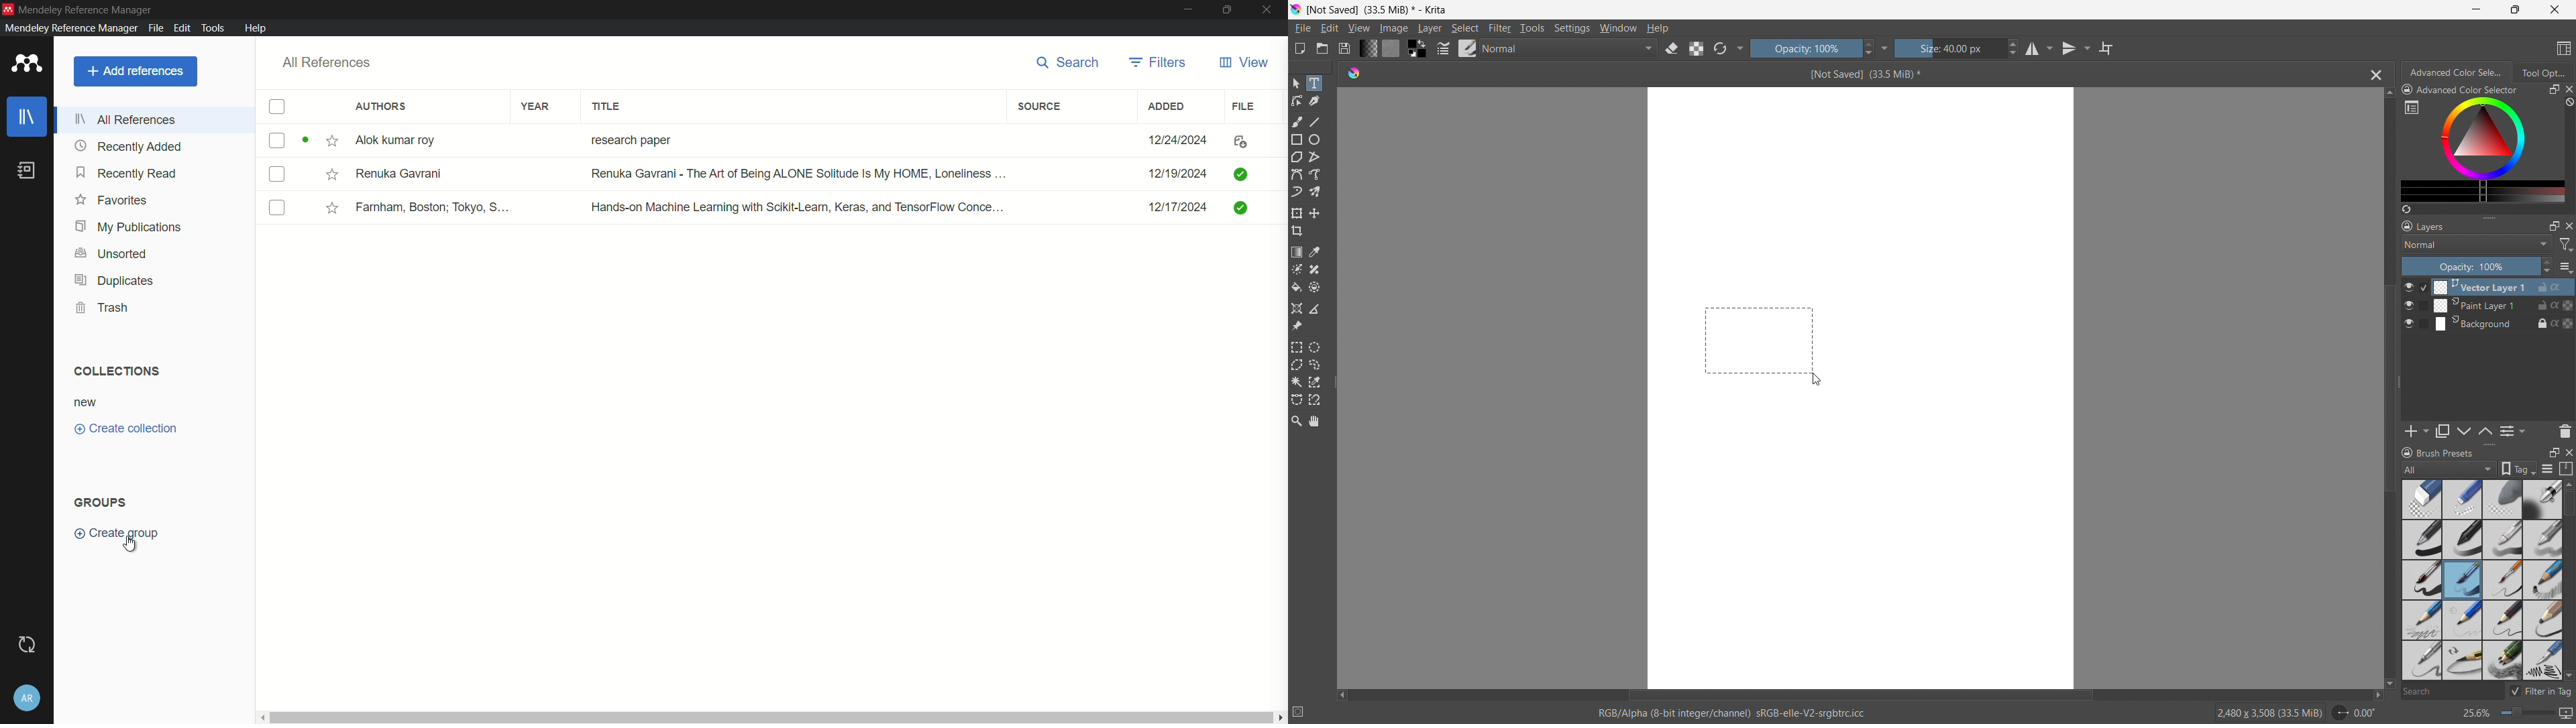  I want to click on duplicate layer, so click(2443, 431).